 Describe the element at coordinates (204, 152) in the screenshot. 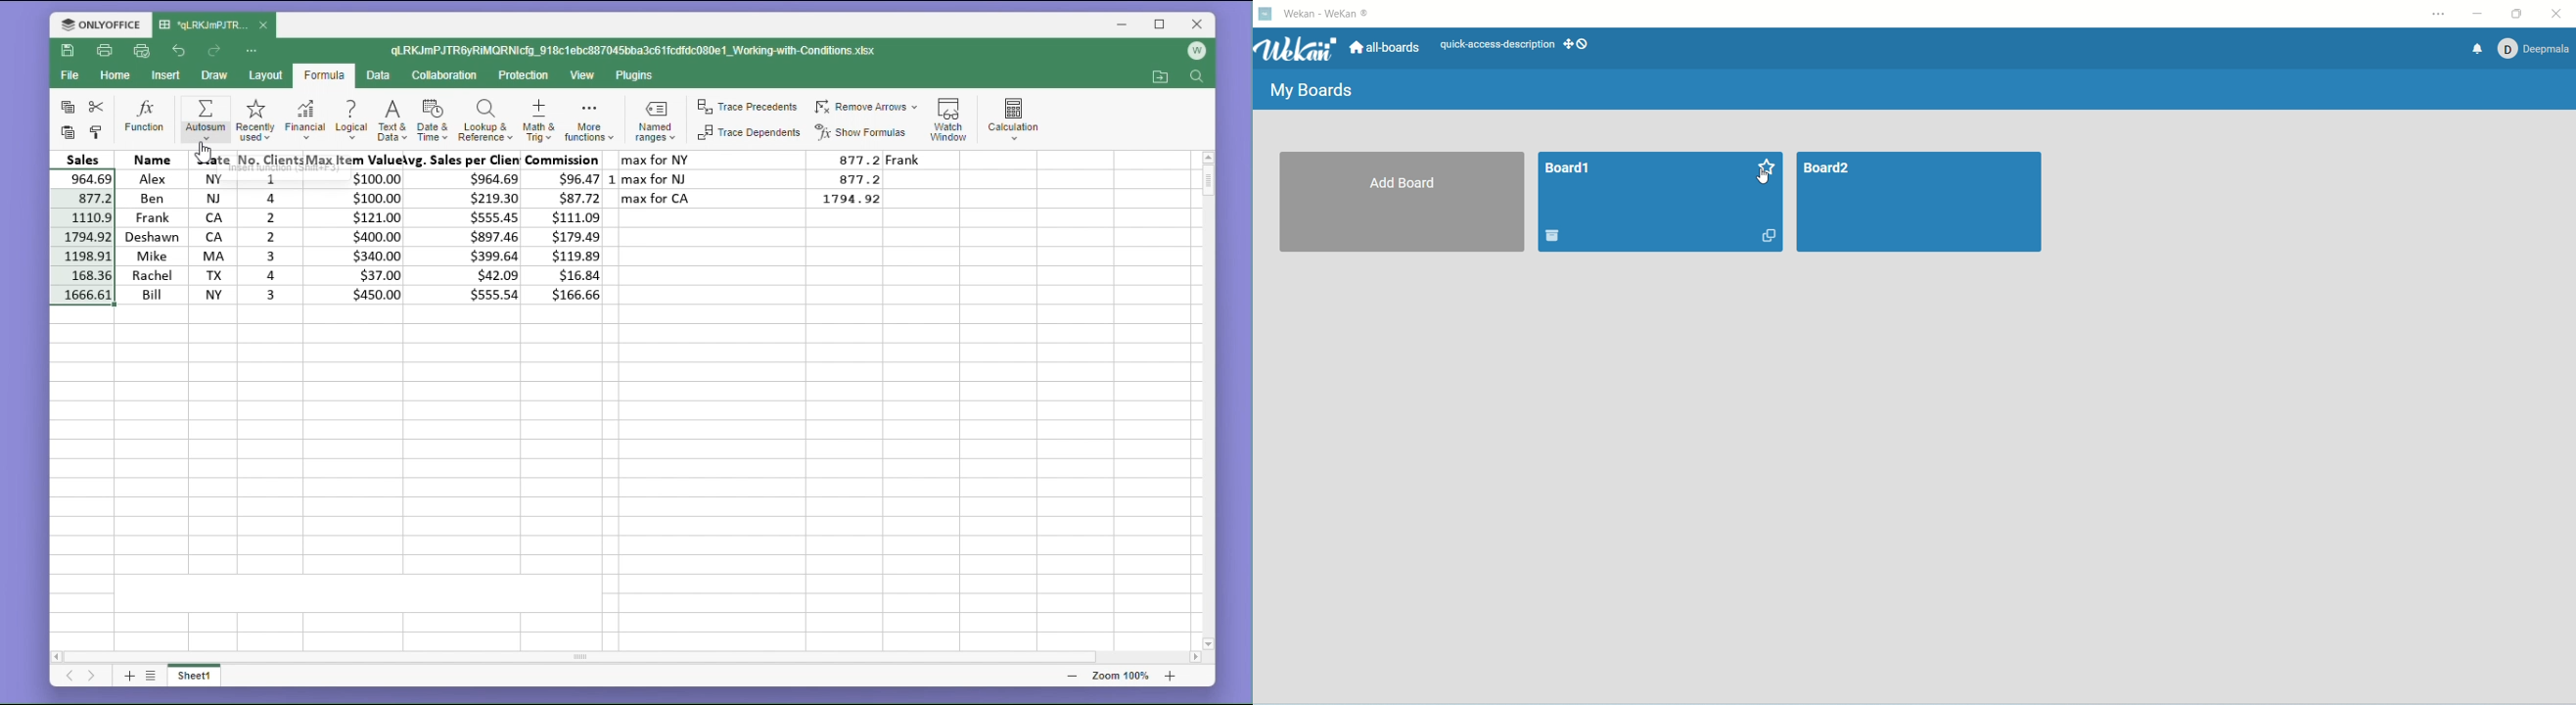

I see `cursor` at that location.